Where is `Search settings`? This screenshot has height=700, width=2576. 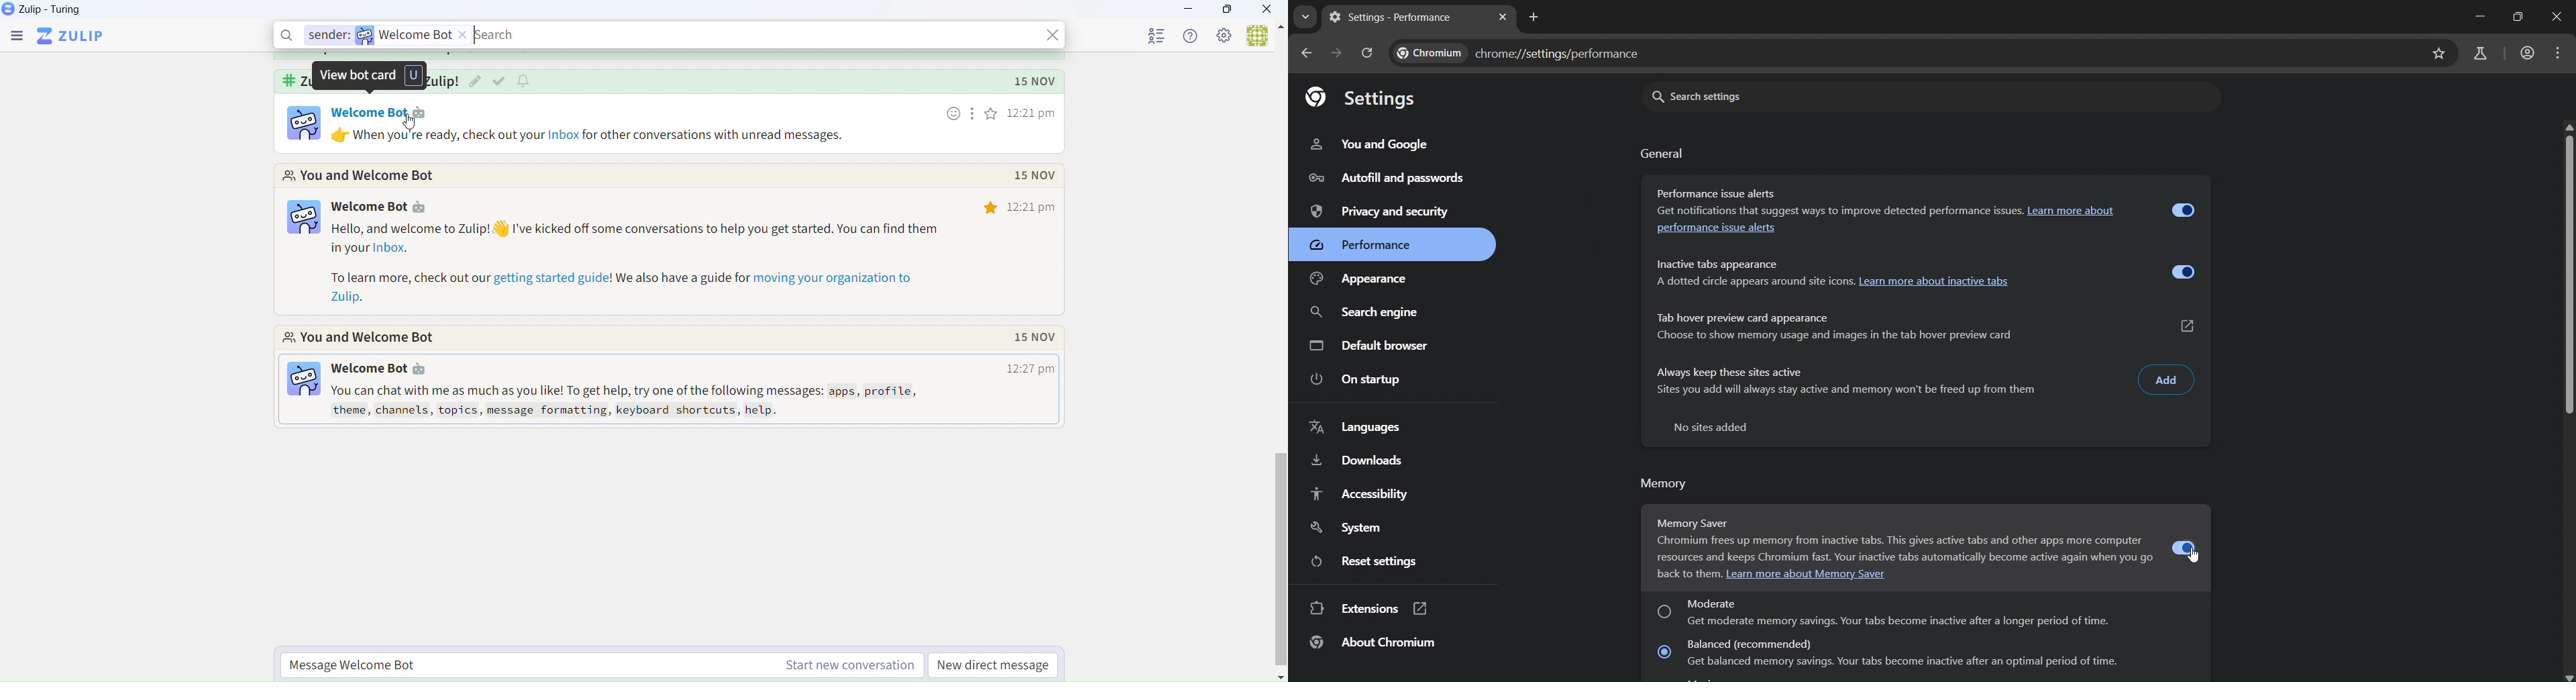
Search settings is located at coordinates (1931, 97).